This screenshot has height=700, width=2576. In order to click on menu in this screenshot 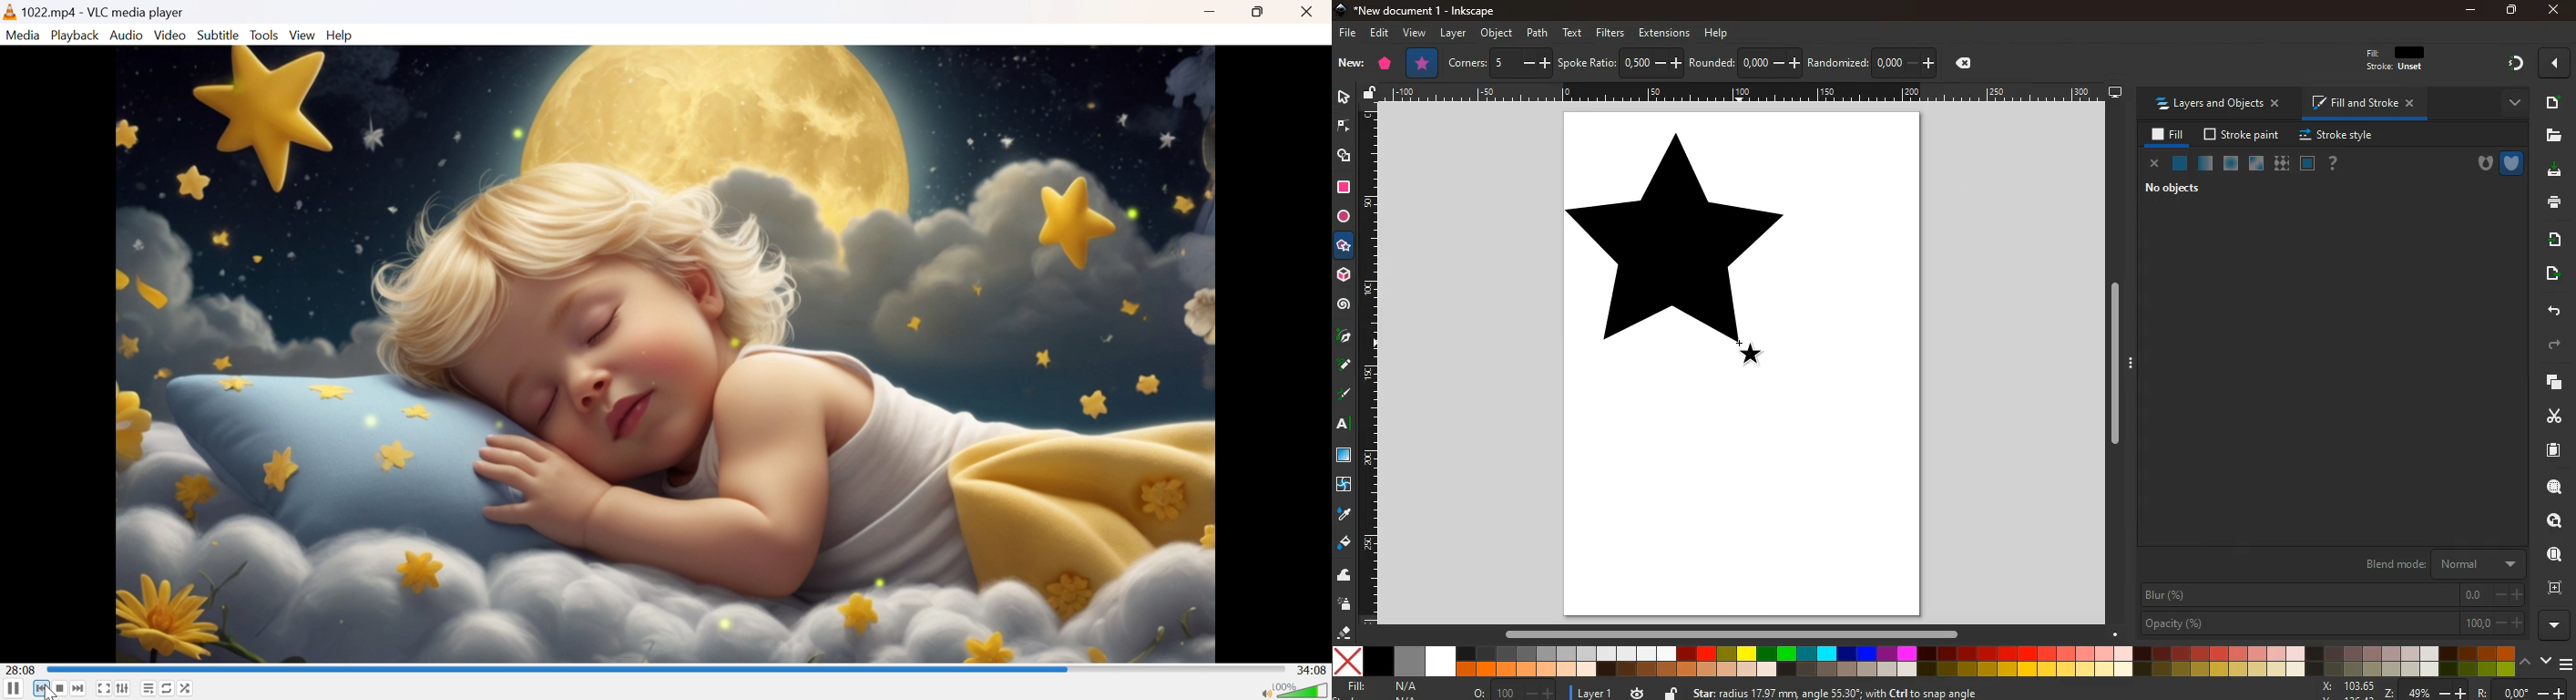, I will do `click(2567, 664)`.